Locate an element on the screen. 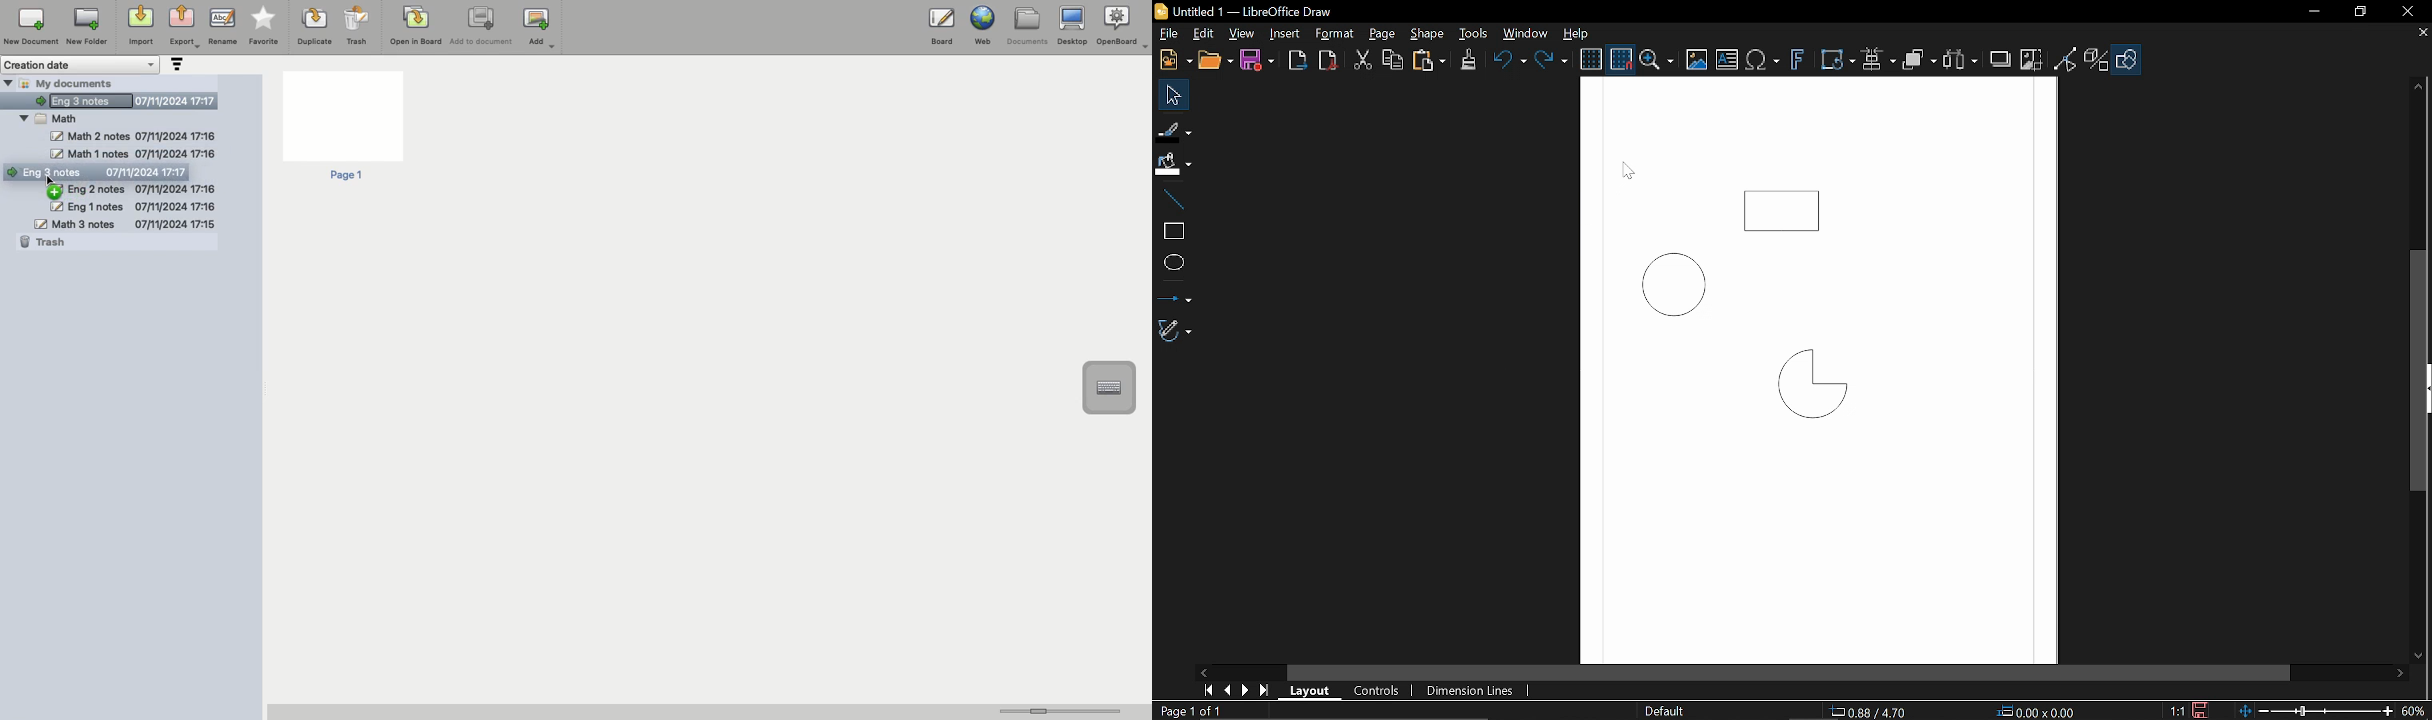 This screenshot has height=728, width=2436. Page is located at coordinates (1378, 35).